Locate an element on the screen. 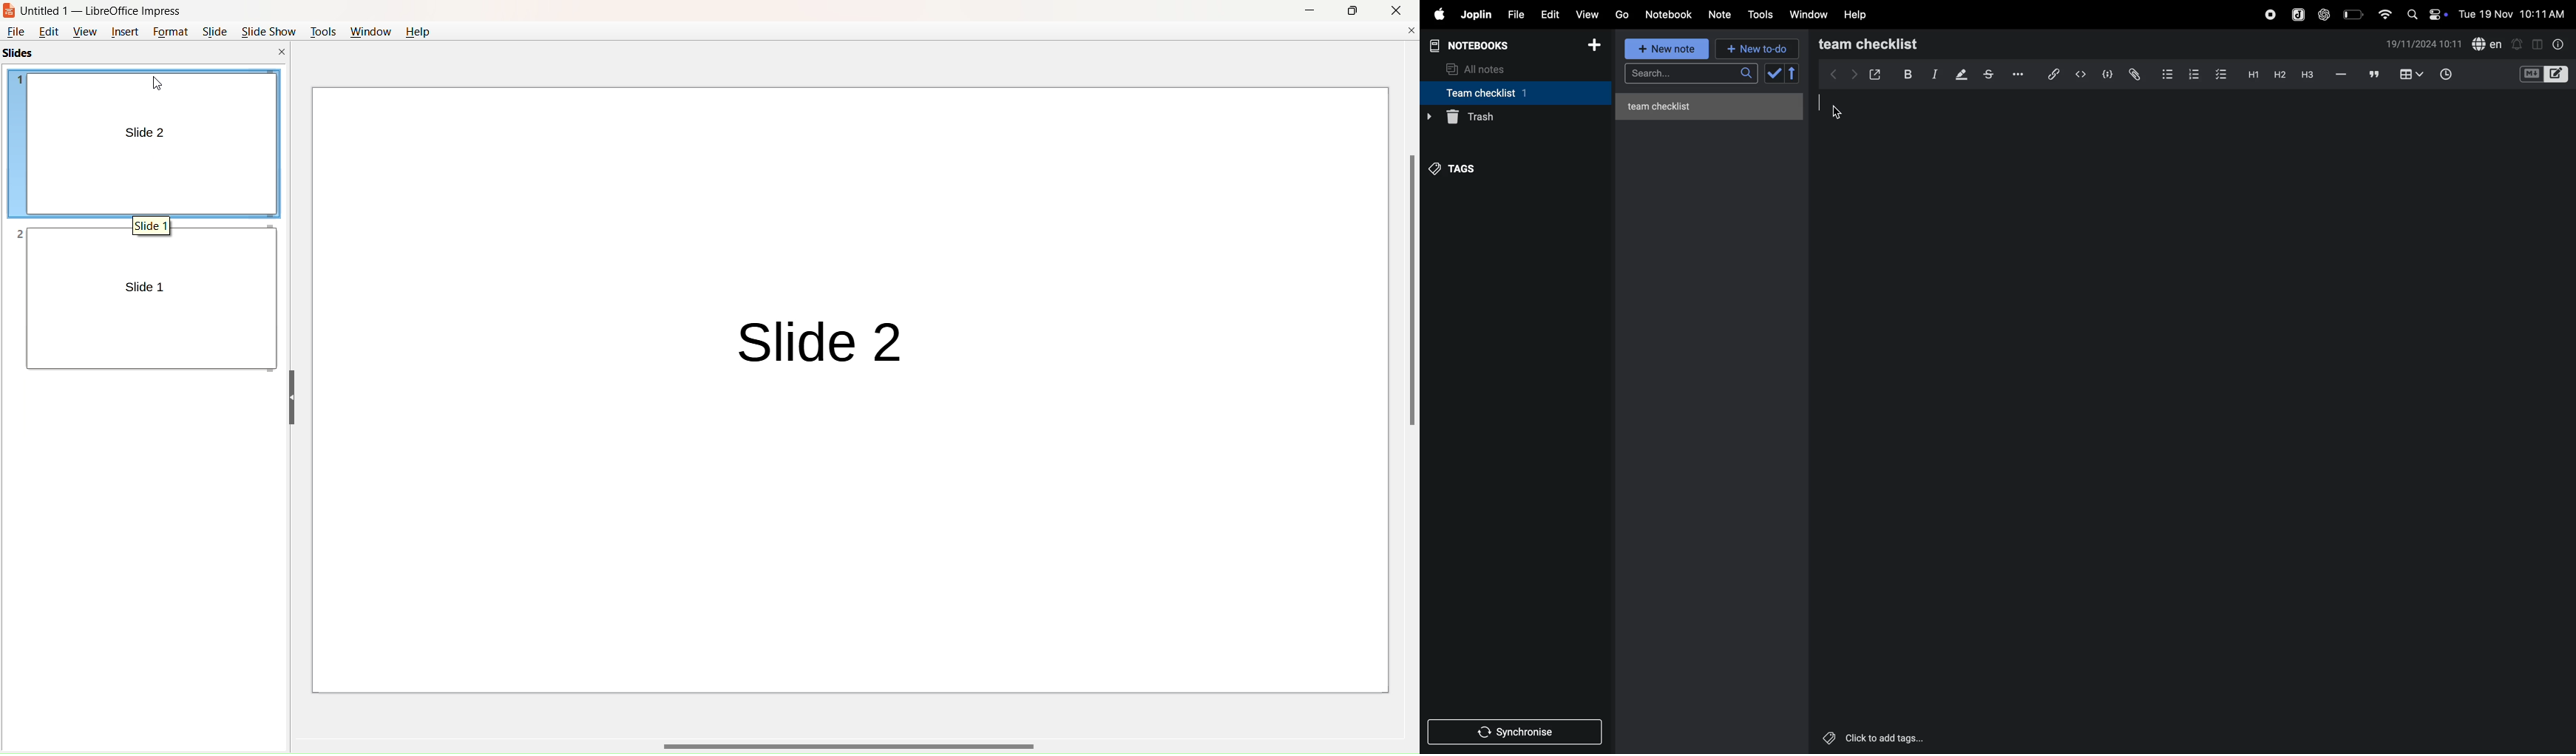  heading 2 is located at coordinates (2277, 74).